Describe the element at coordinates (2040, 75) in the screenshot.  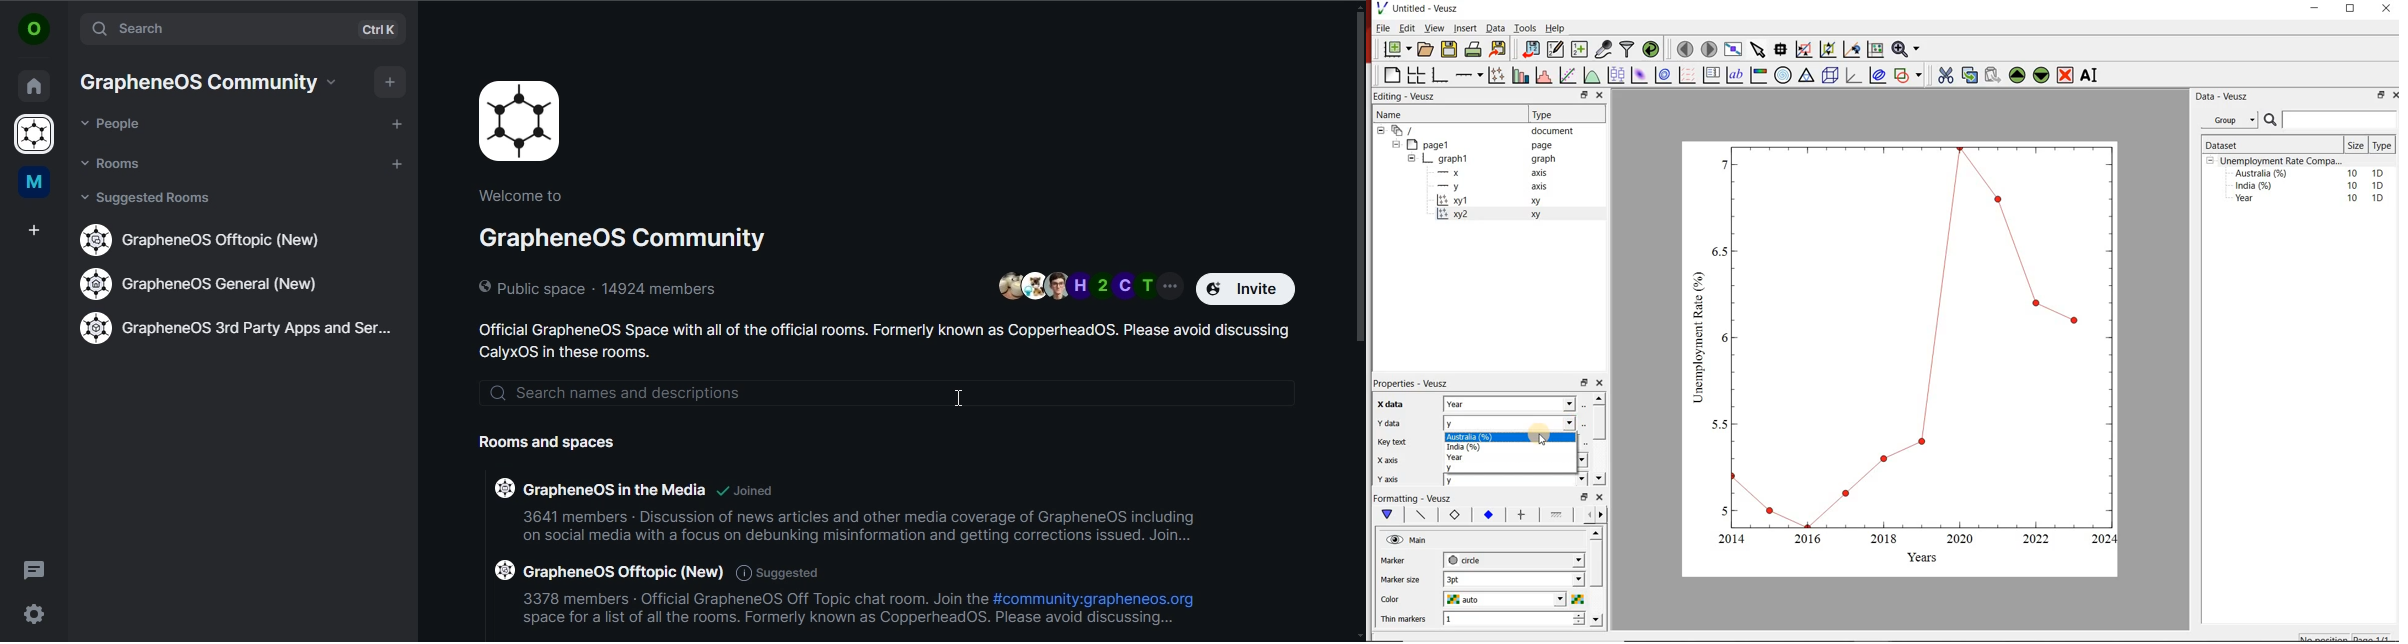
I see `move the widgets down` at that location.